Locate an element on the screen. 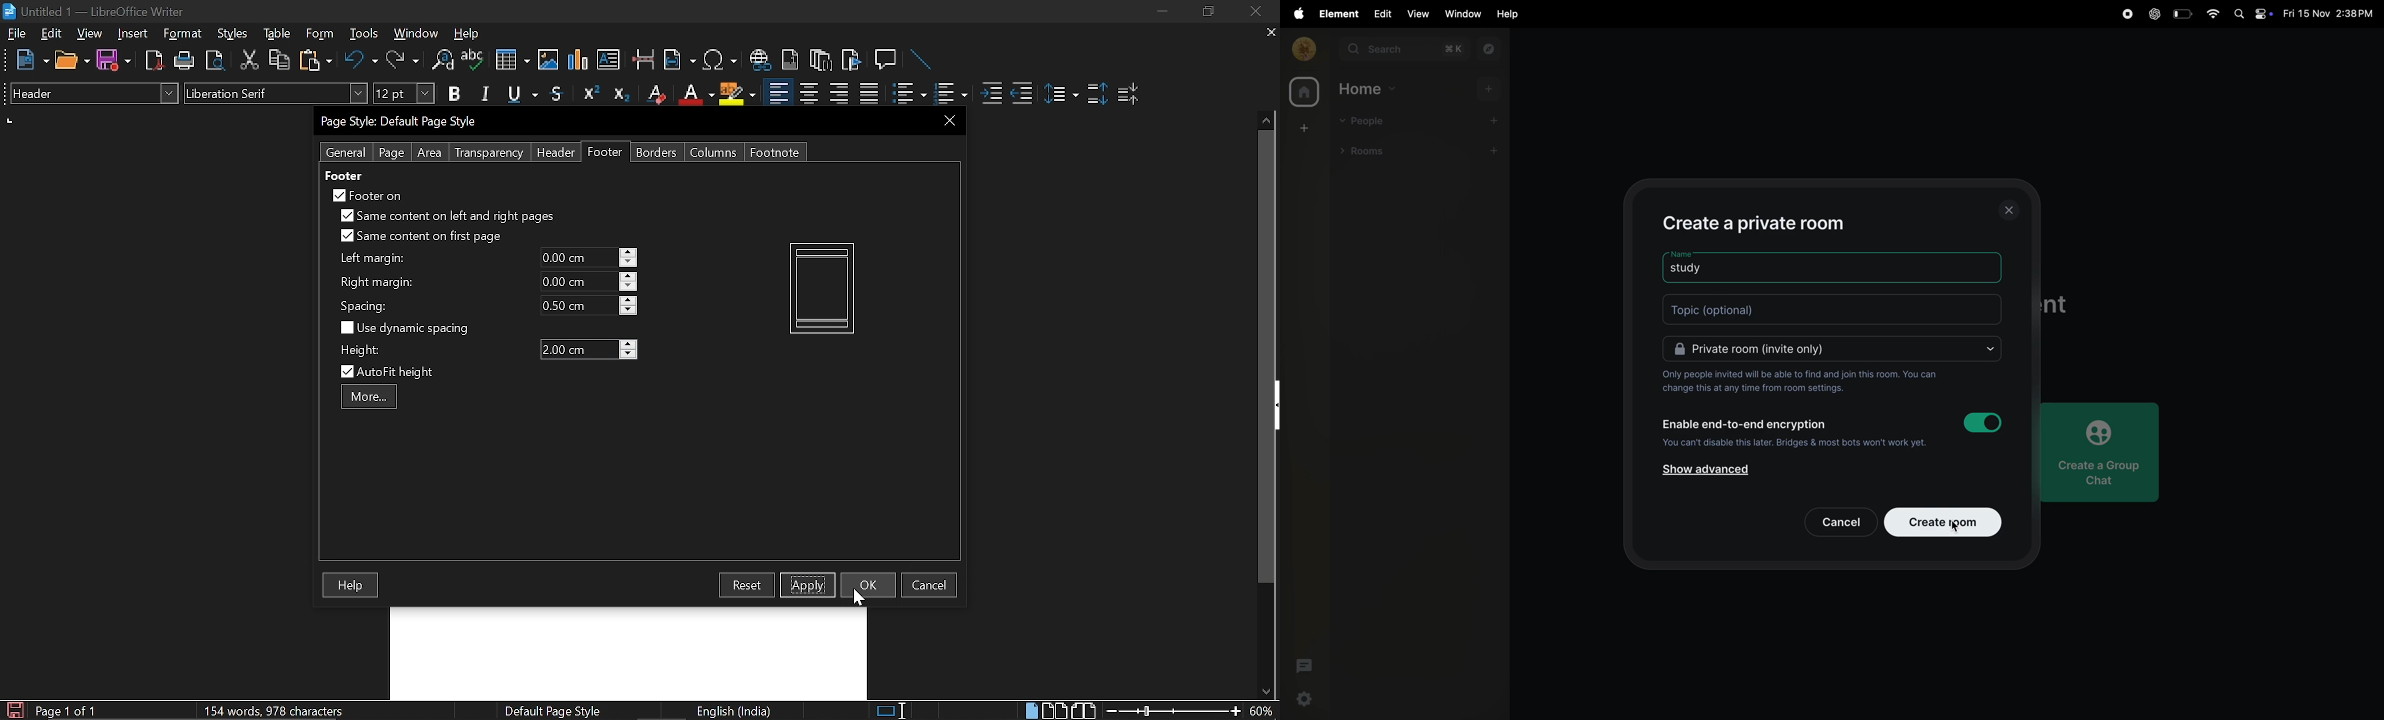 This screenshot has height=728, width=2408. Insert footnote is located at coordinates (821, 60).